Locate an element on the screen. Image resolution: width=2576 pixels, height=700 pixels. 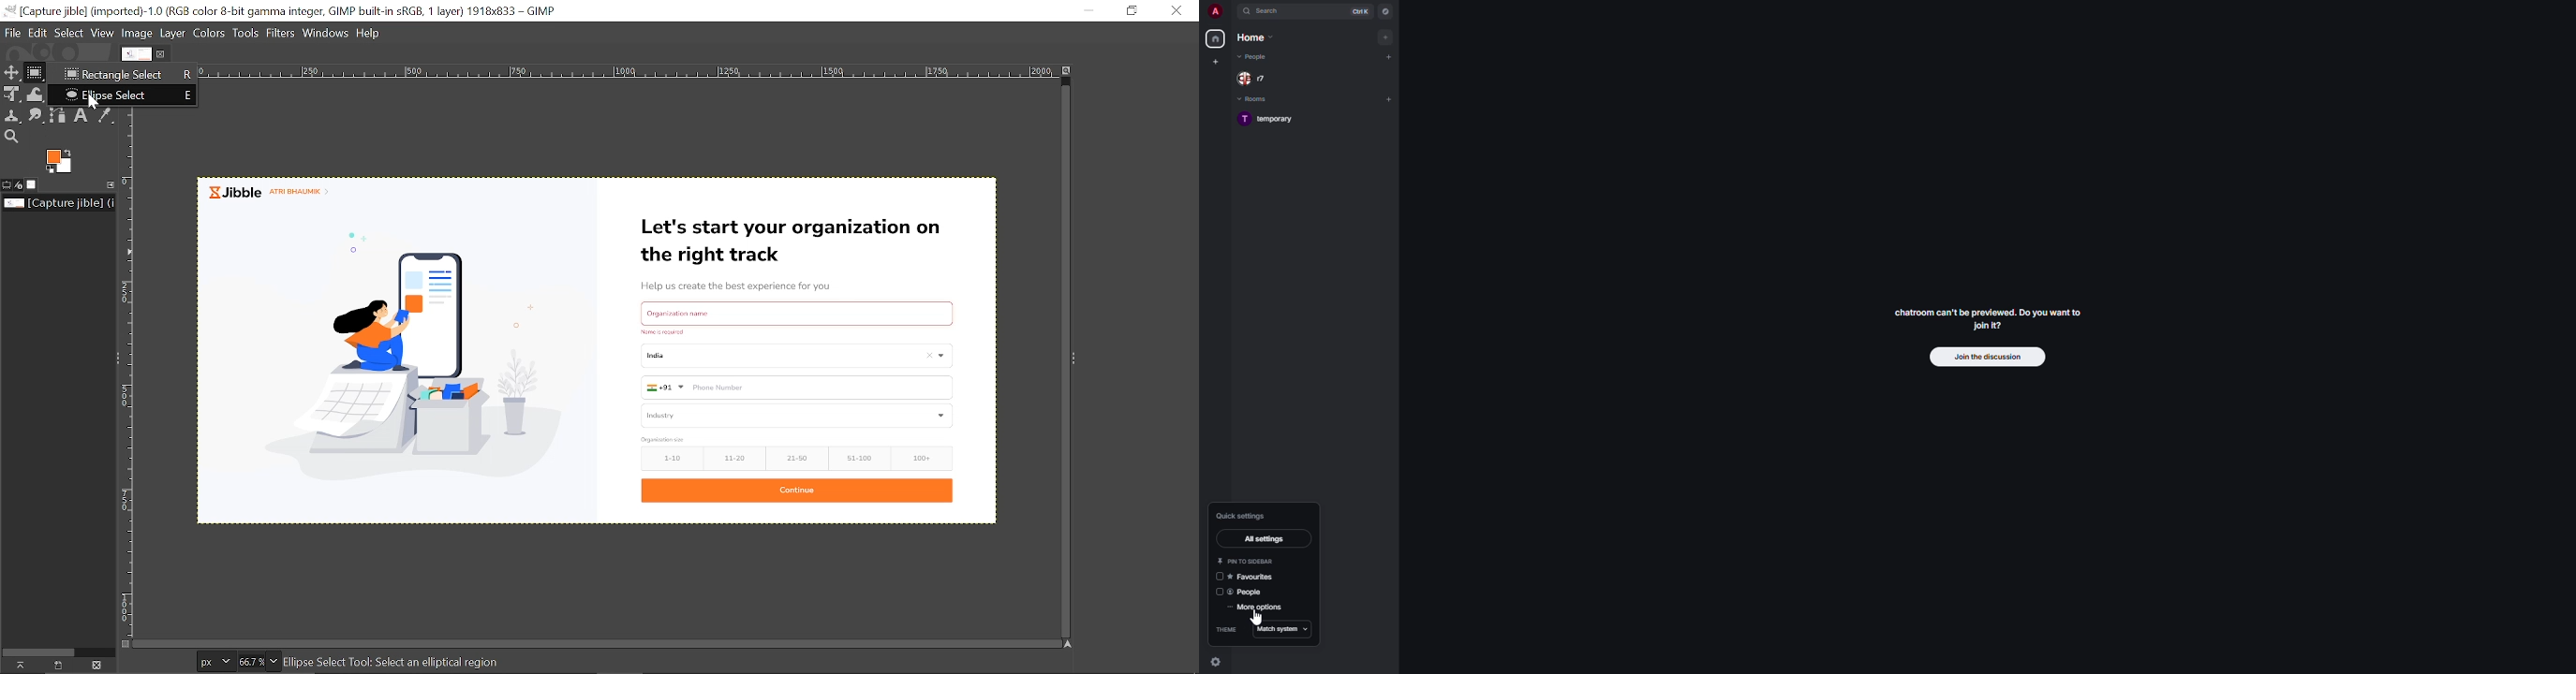
horizontal scroll bar is located at coordinates (599, 641).